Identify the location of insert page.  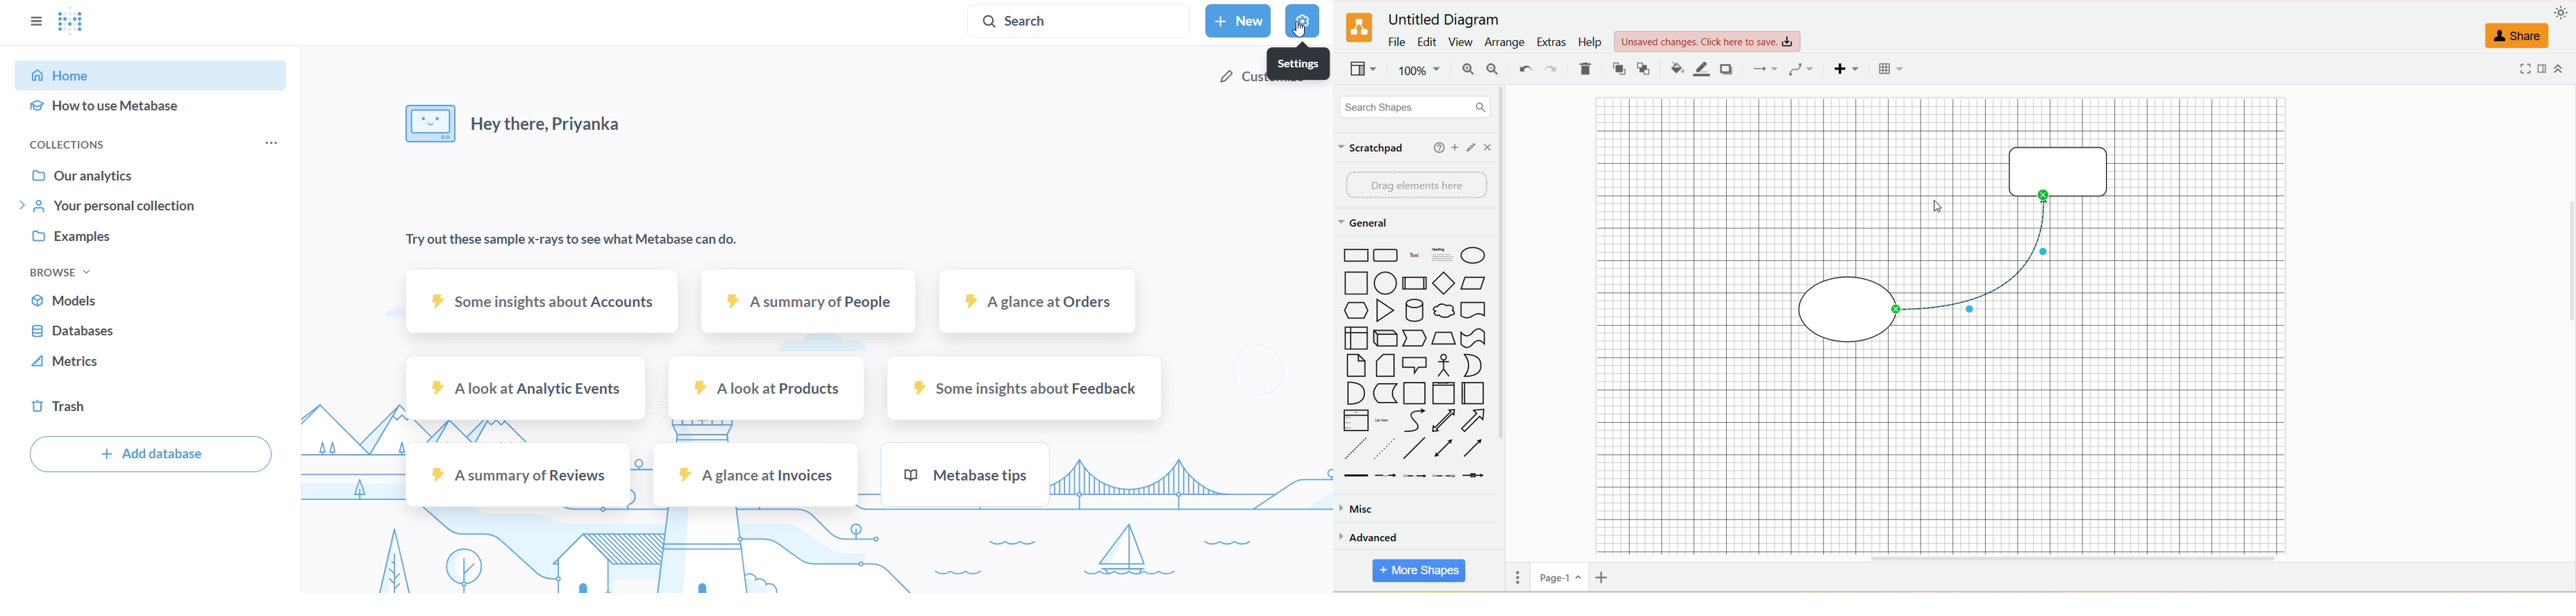
(1606, 579).